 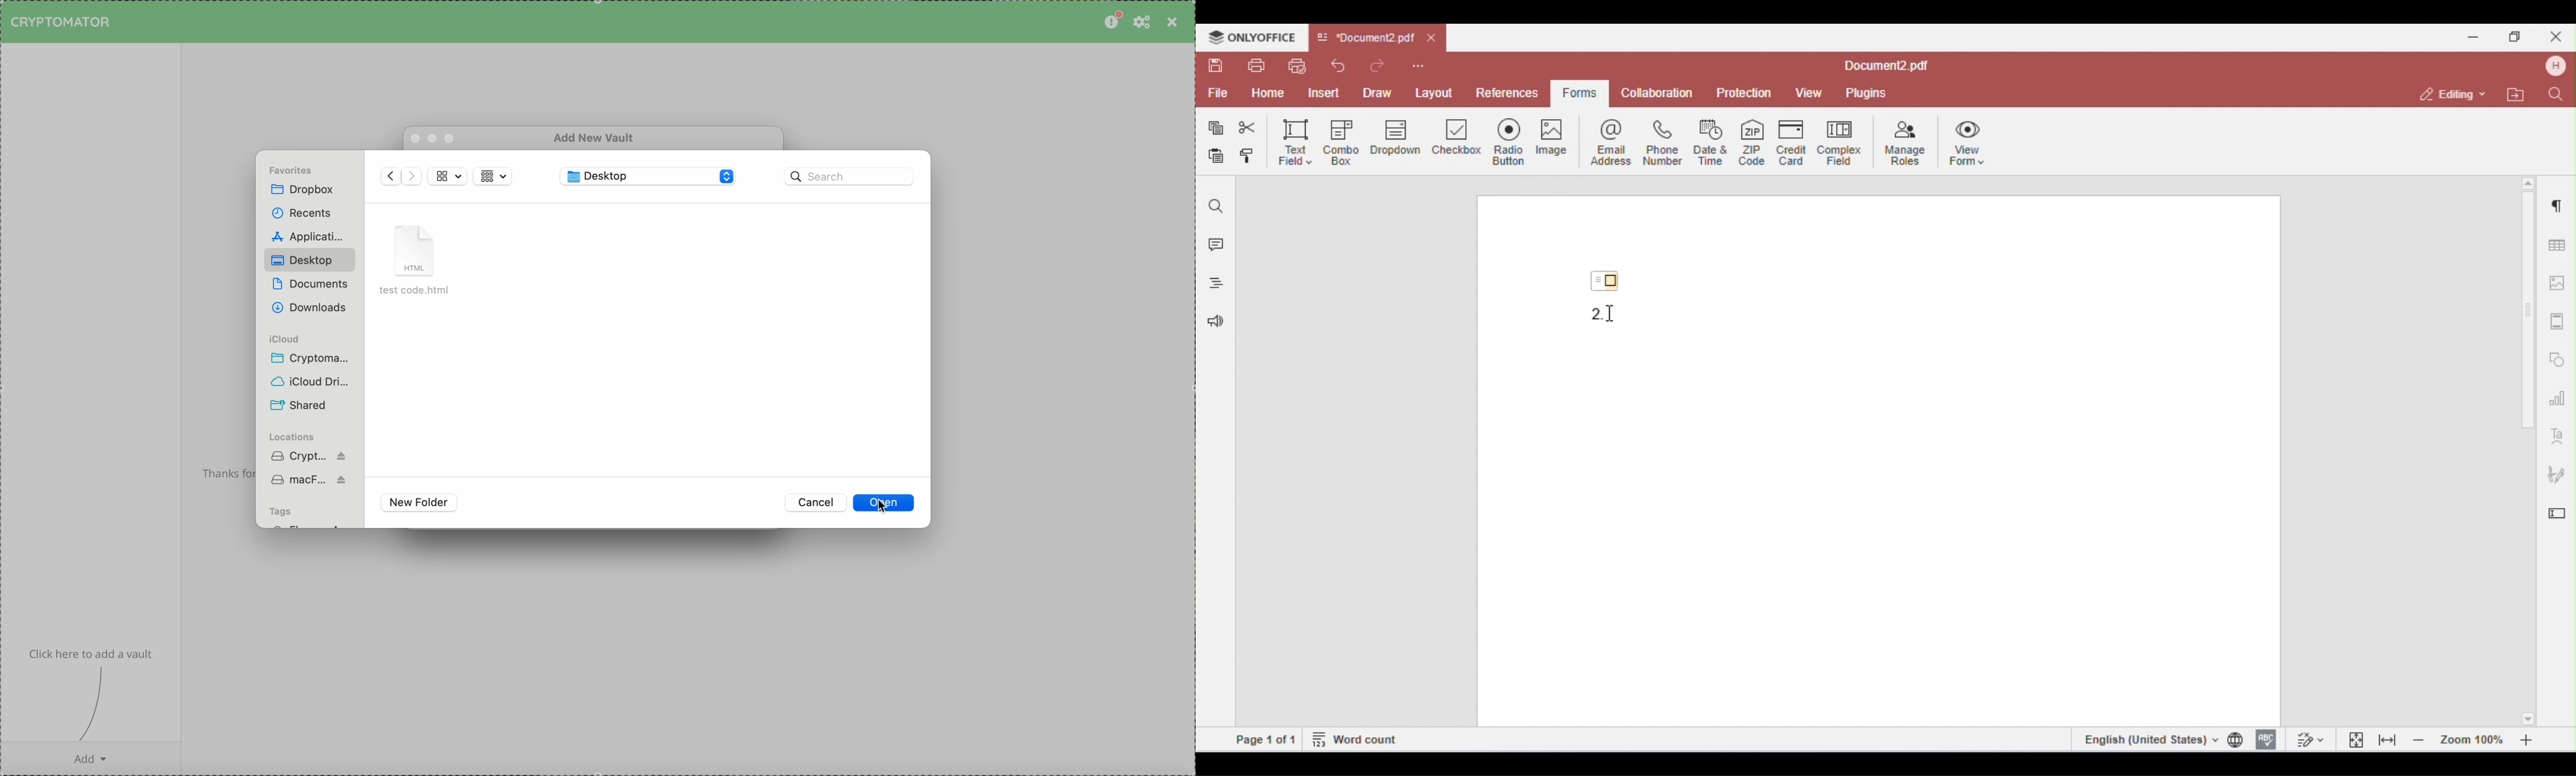 I want to click on desktop folder, so click(x=651, y=175).